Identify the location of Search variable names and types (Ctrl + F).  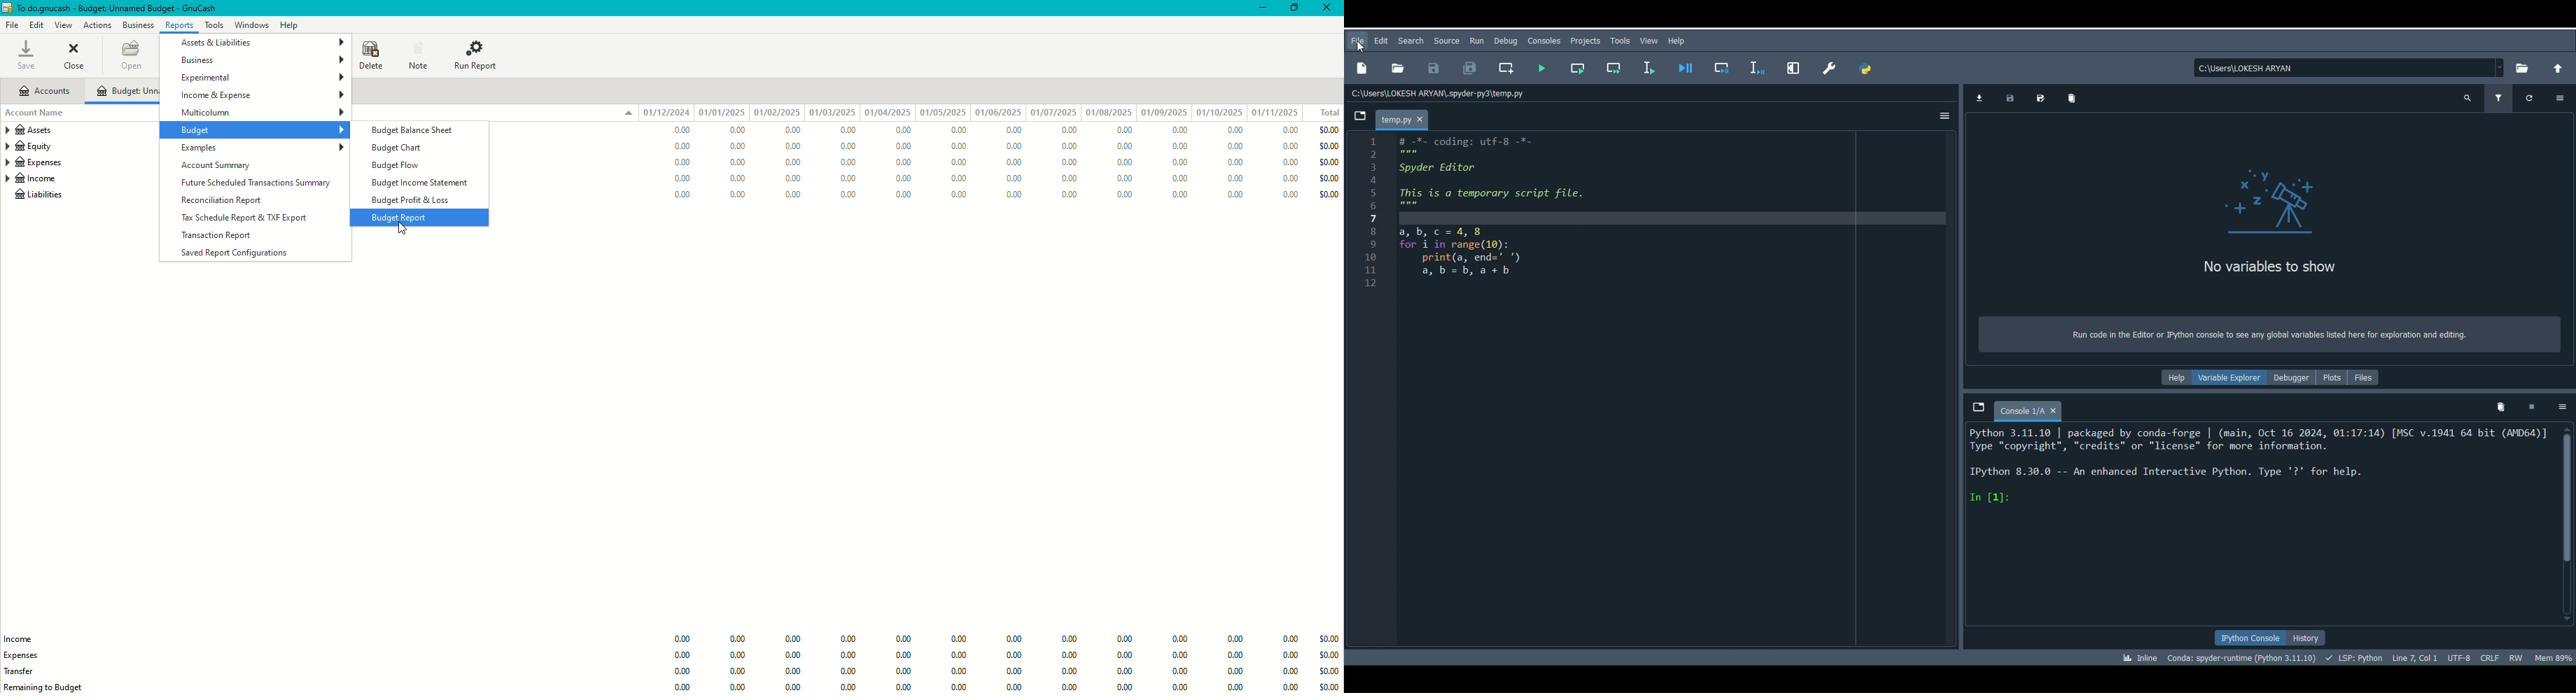
(2465, 99).